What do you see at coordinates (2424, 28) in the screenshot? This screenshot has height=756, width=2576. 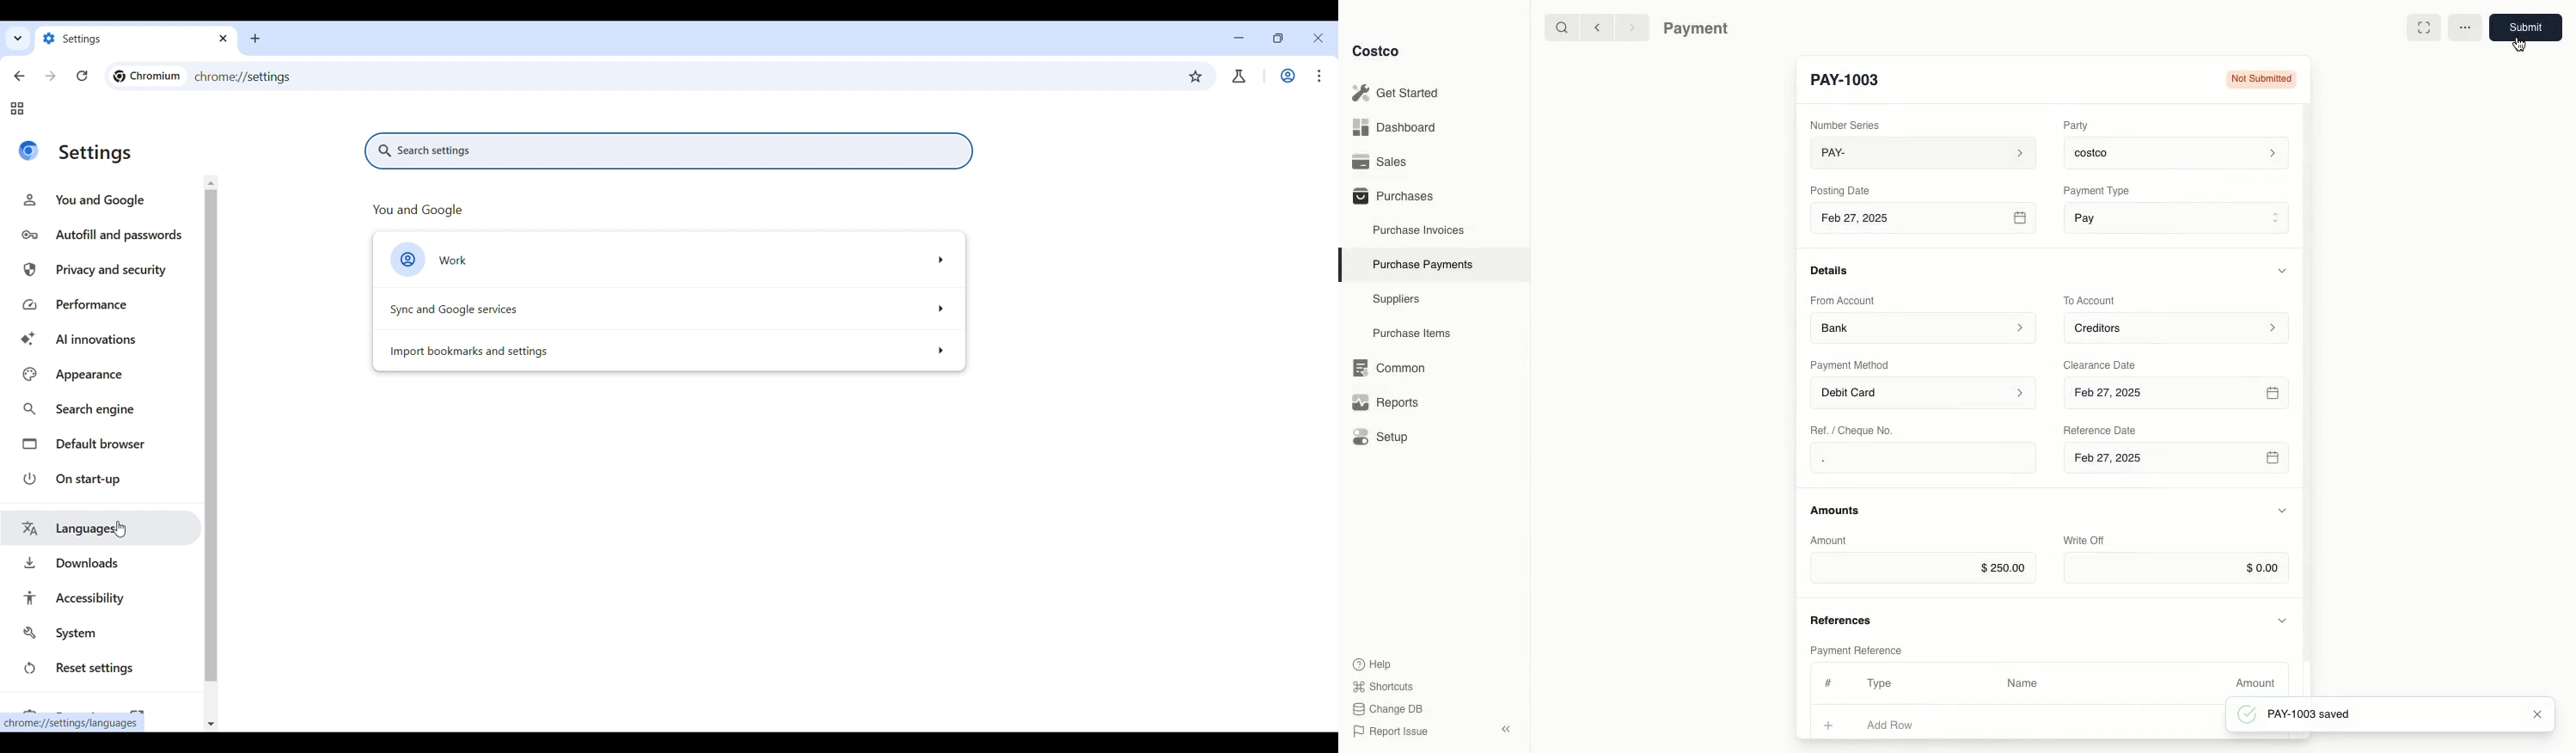 I see `Full width toggle` at bounding box center [2424, 28].